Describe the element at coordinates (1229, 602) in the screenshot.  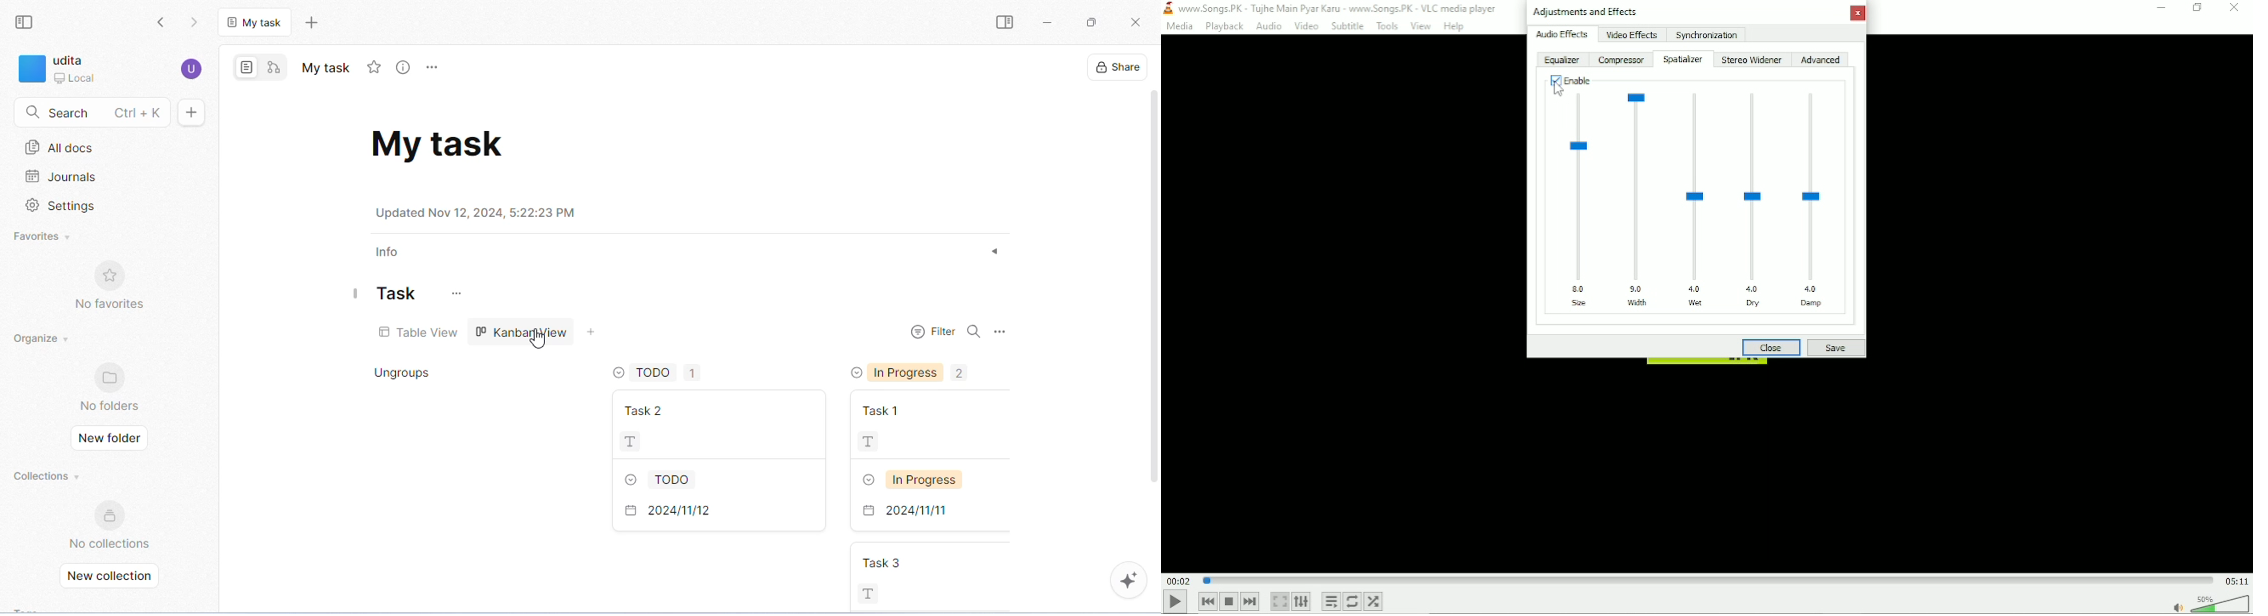
I see `Stop playback` at that location.